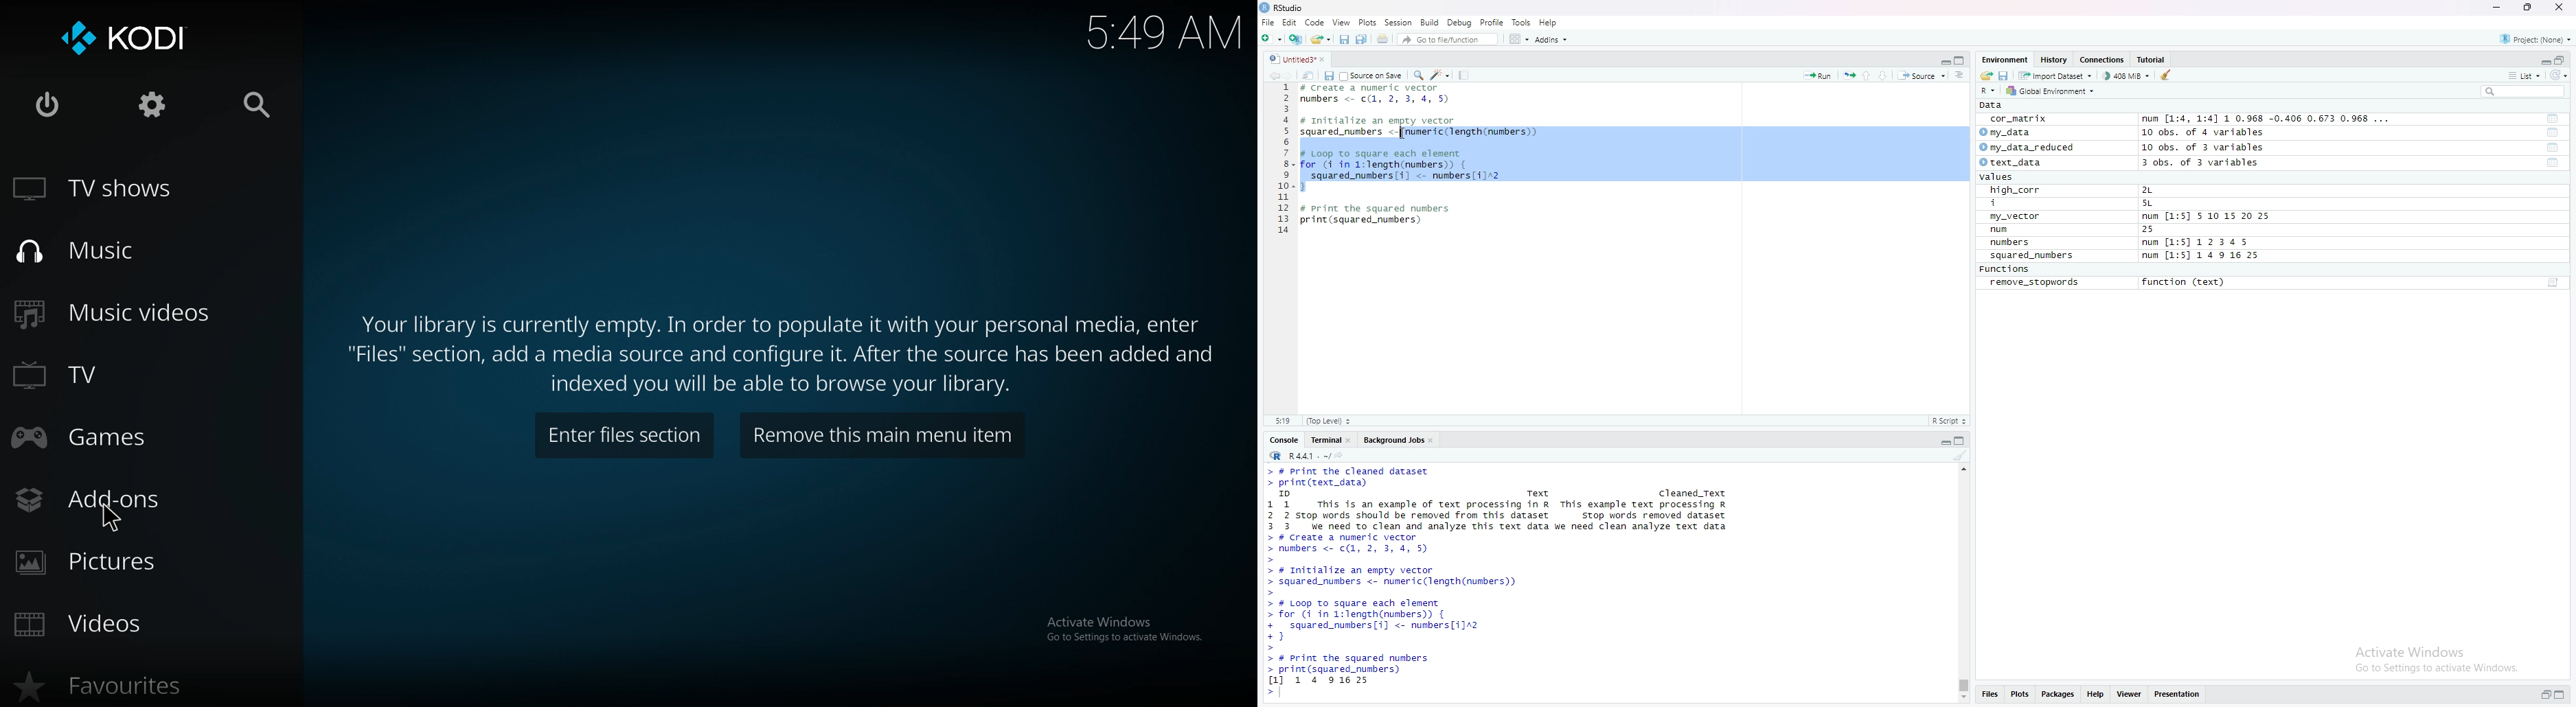 The image size is (2576, 728). Describe the element at coordinates (1308, 74) in the screenshot. I see `show in new window` at that location.